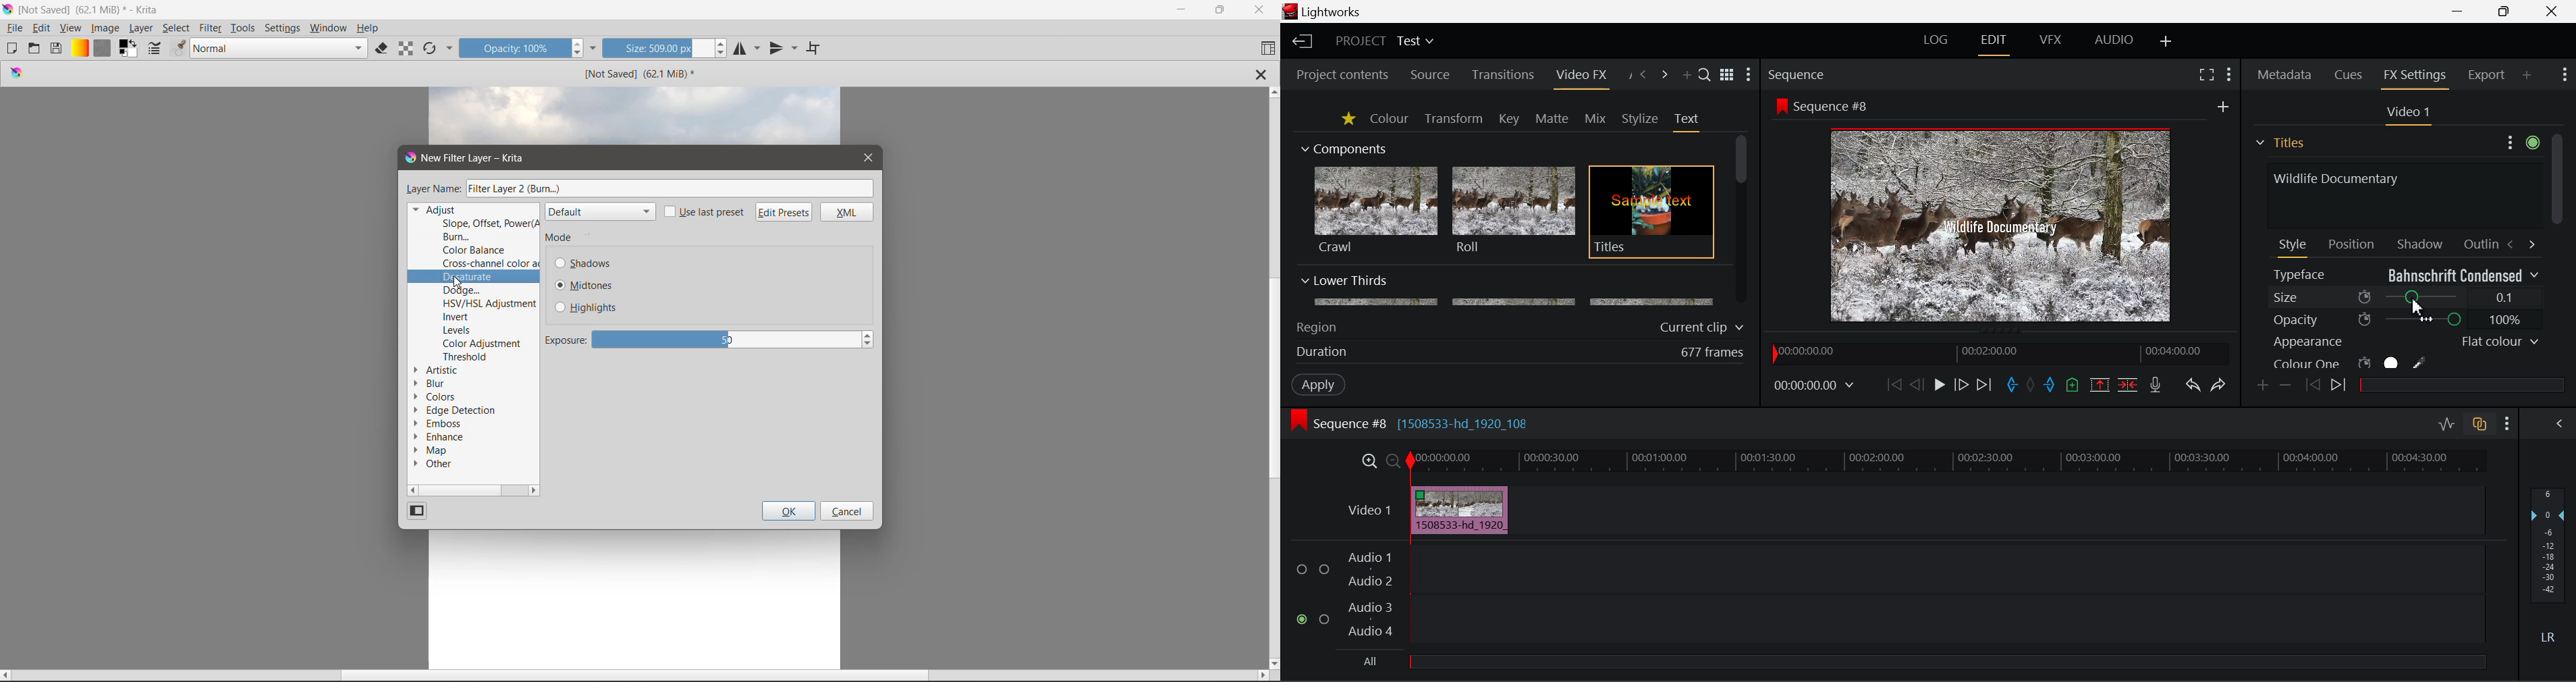 This screenshot has width=2576, height=700. Describe the element at coordinates (418, 511) in the screenshot. I see `Change View` at that location.